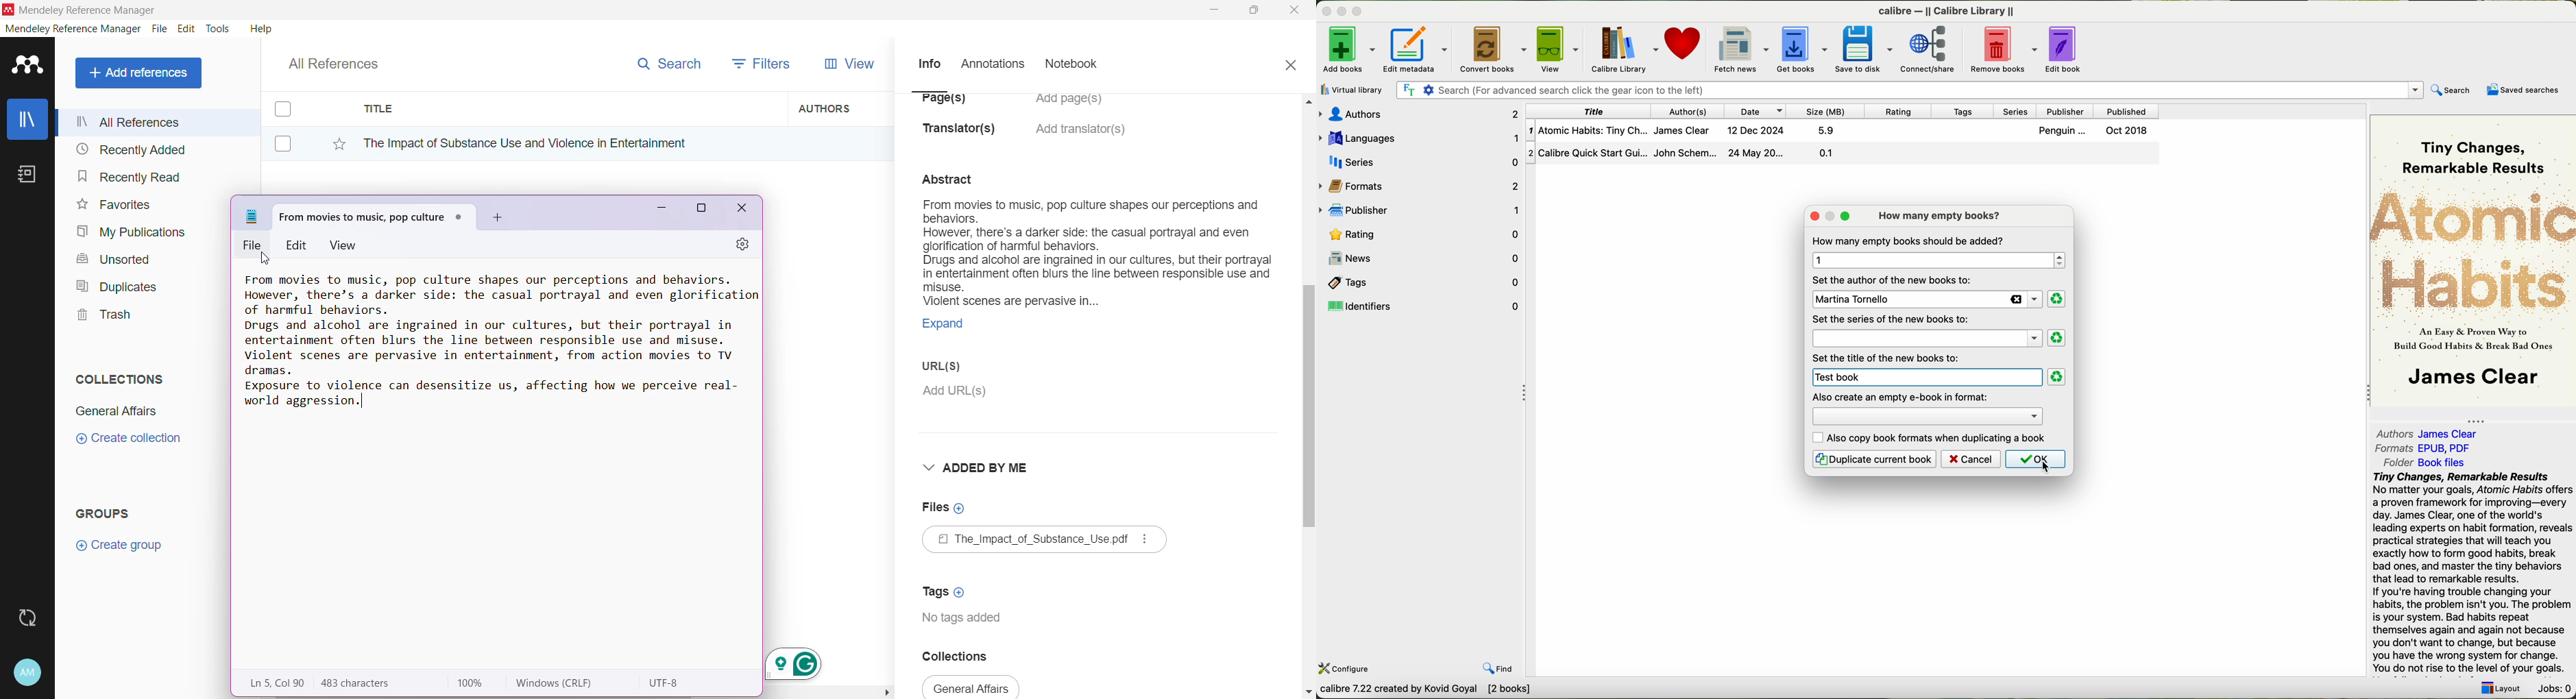  I want to click on Click to Add Pages, so click(1076, 106).